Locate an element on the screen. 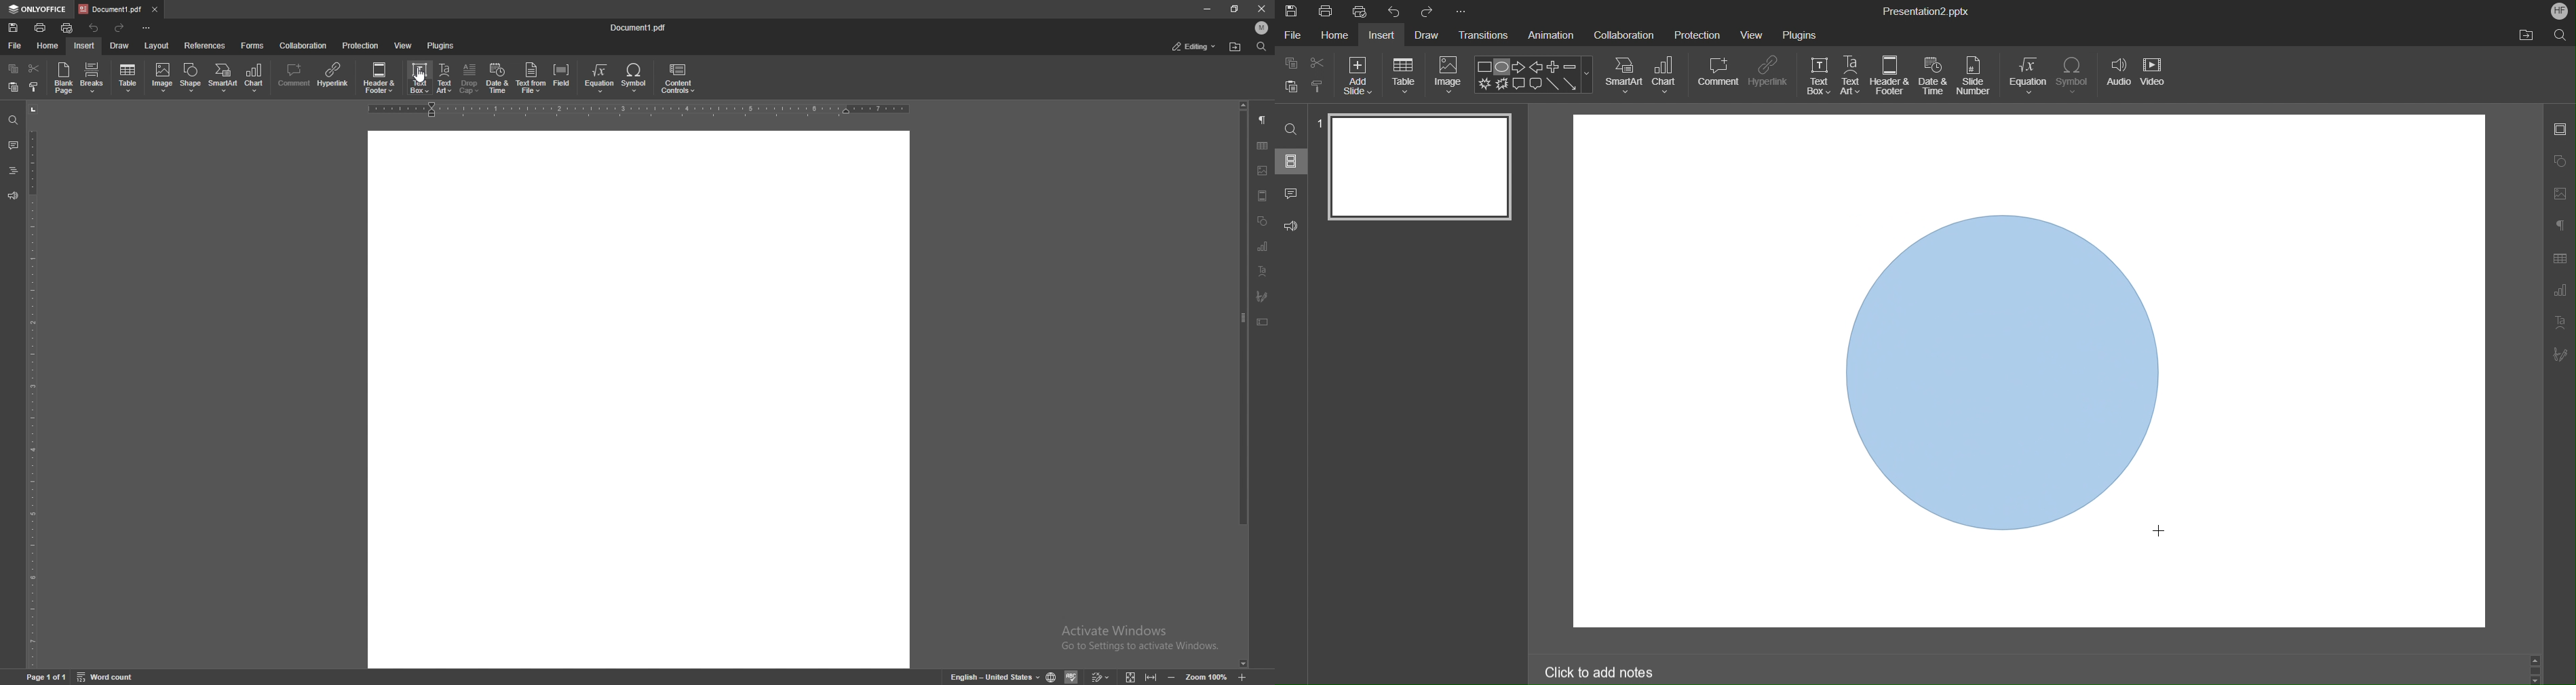  Activate Windows
Go to Settings to activate Windows. is located at coordinates (1143, 639).